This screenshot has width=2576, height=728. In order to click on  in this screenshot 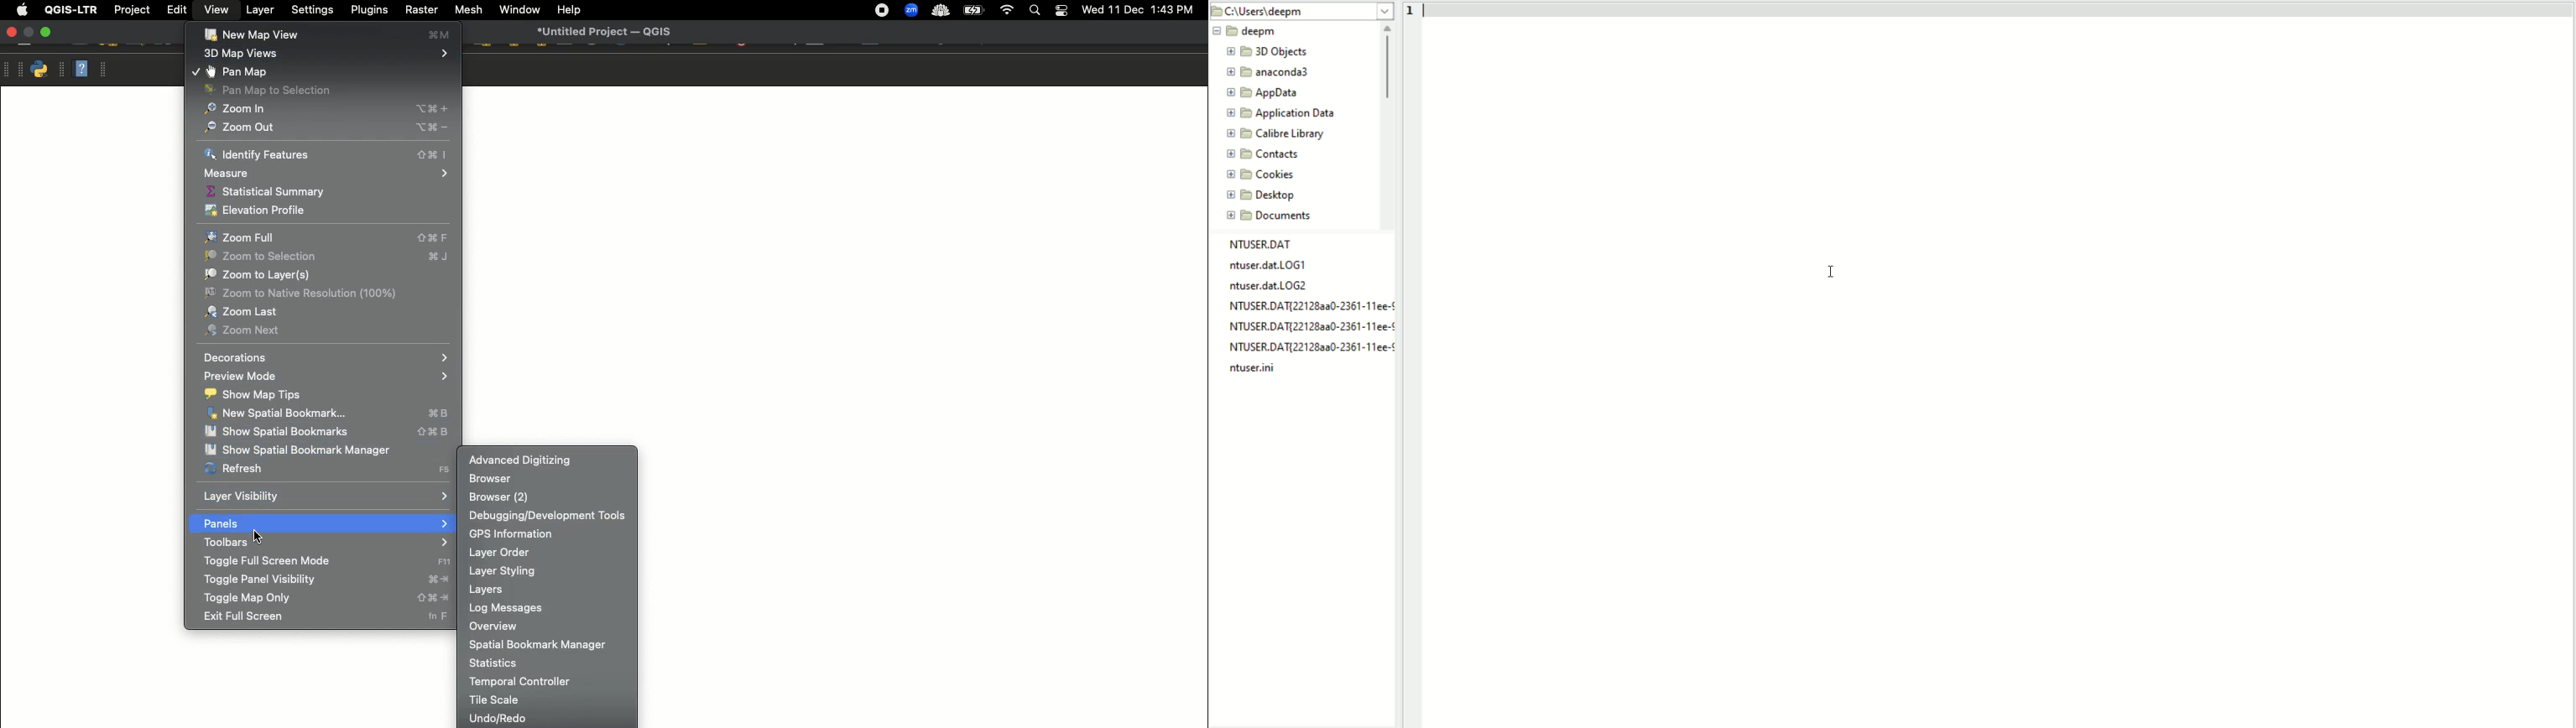, I will do `click(8, 70)`.